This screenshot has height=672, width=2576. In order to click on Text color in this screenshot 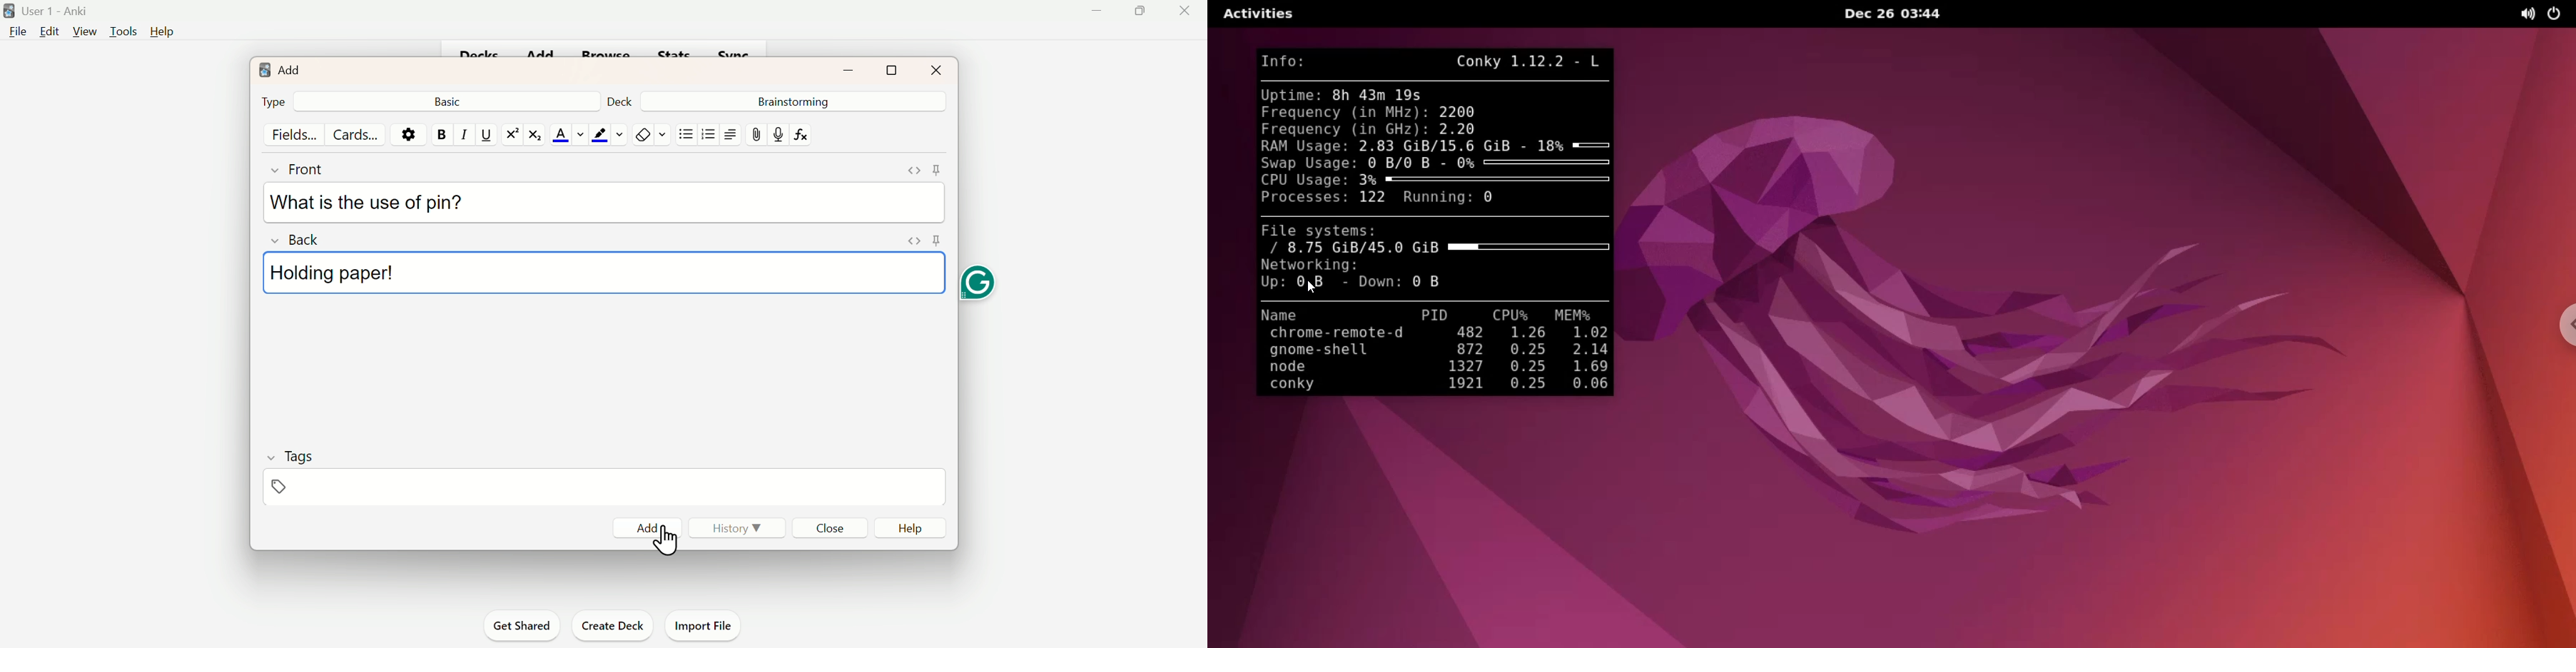, I will do `click(569, 135)`.